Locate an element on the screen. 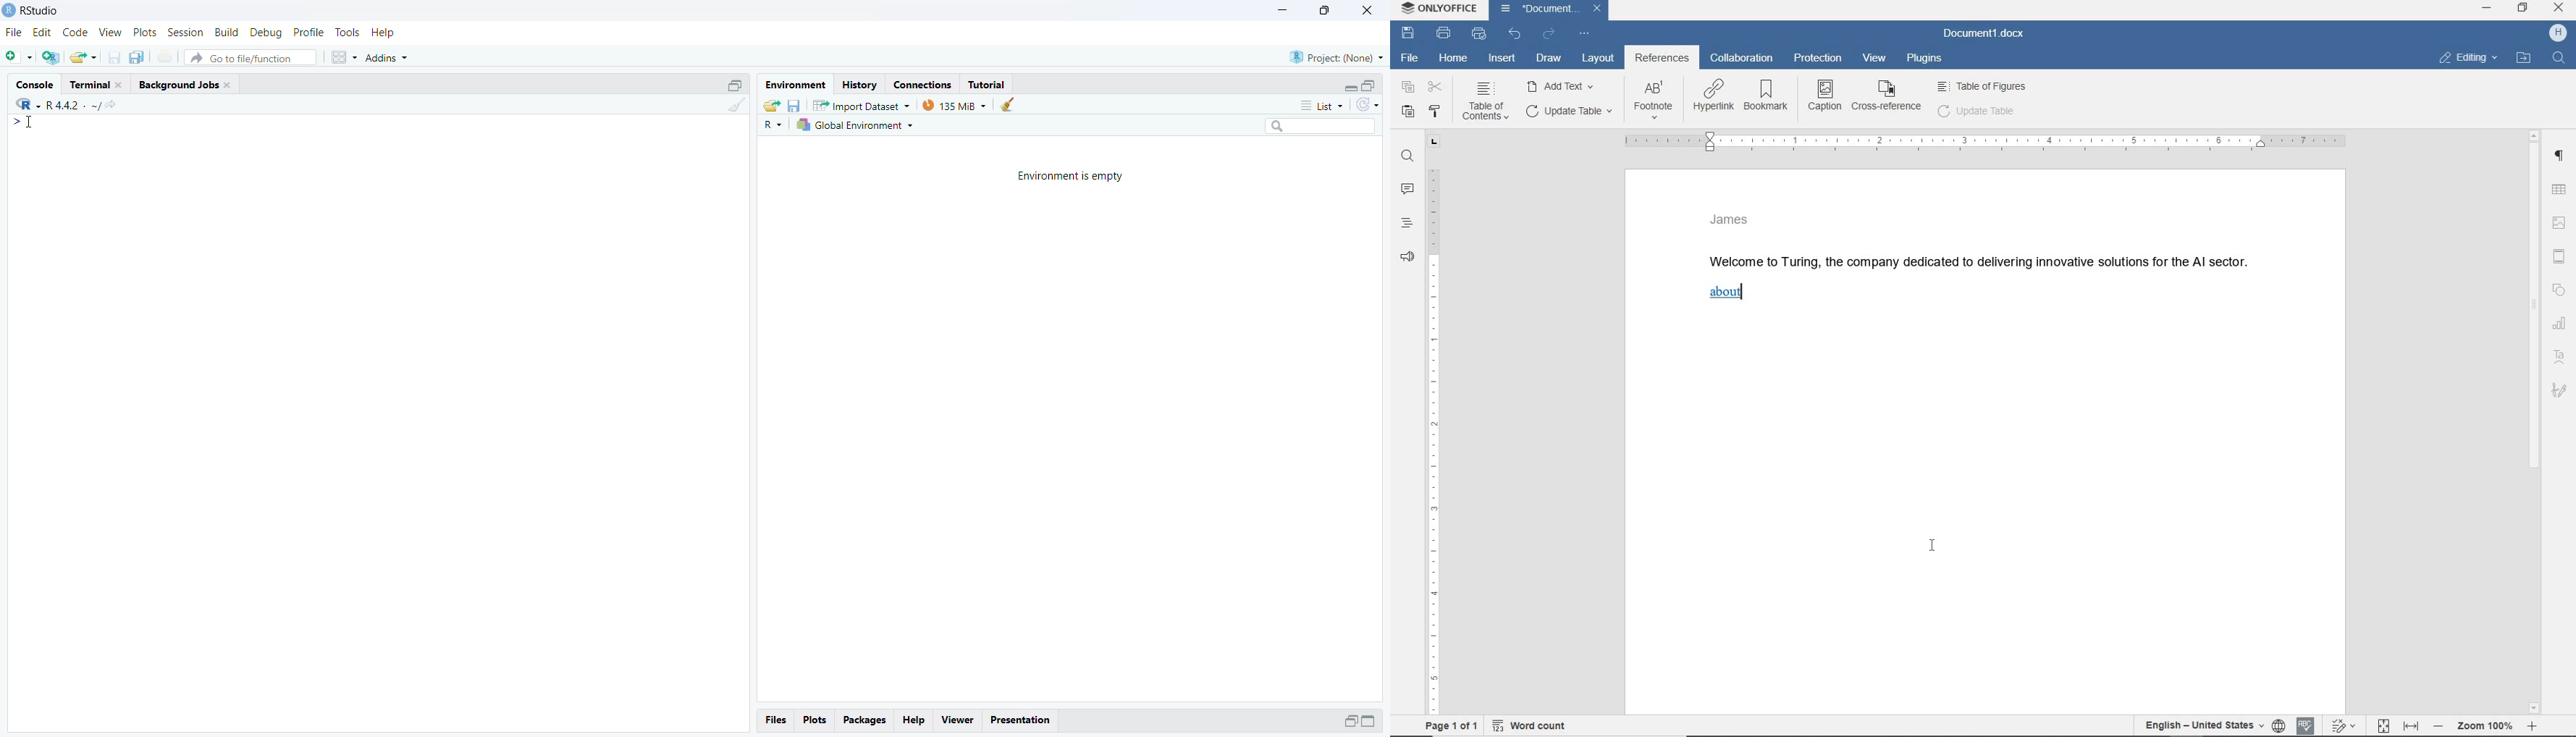 The width and height of the screenshot is (2576, 756). Restore down is located at coordinates (2526, 11).